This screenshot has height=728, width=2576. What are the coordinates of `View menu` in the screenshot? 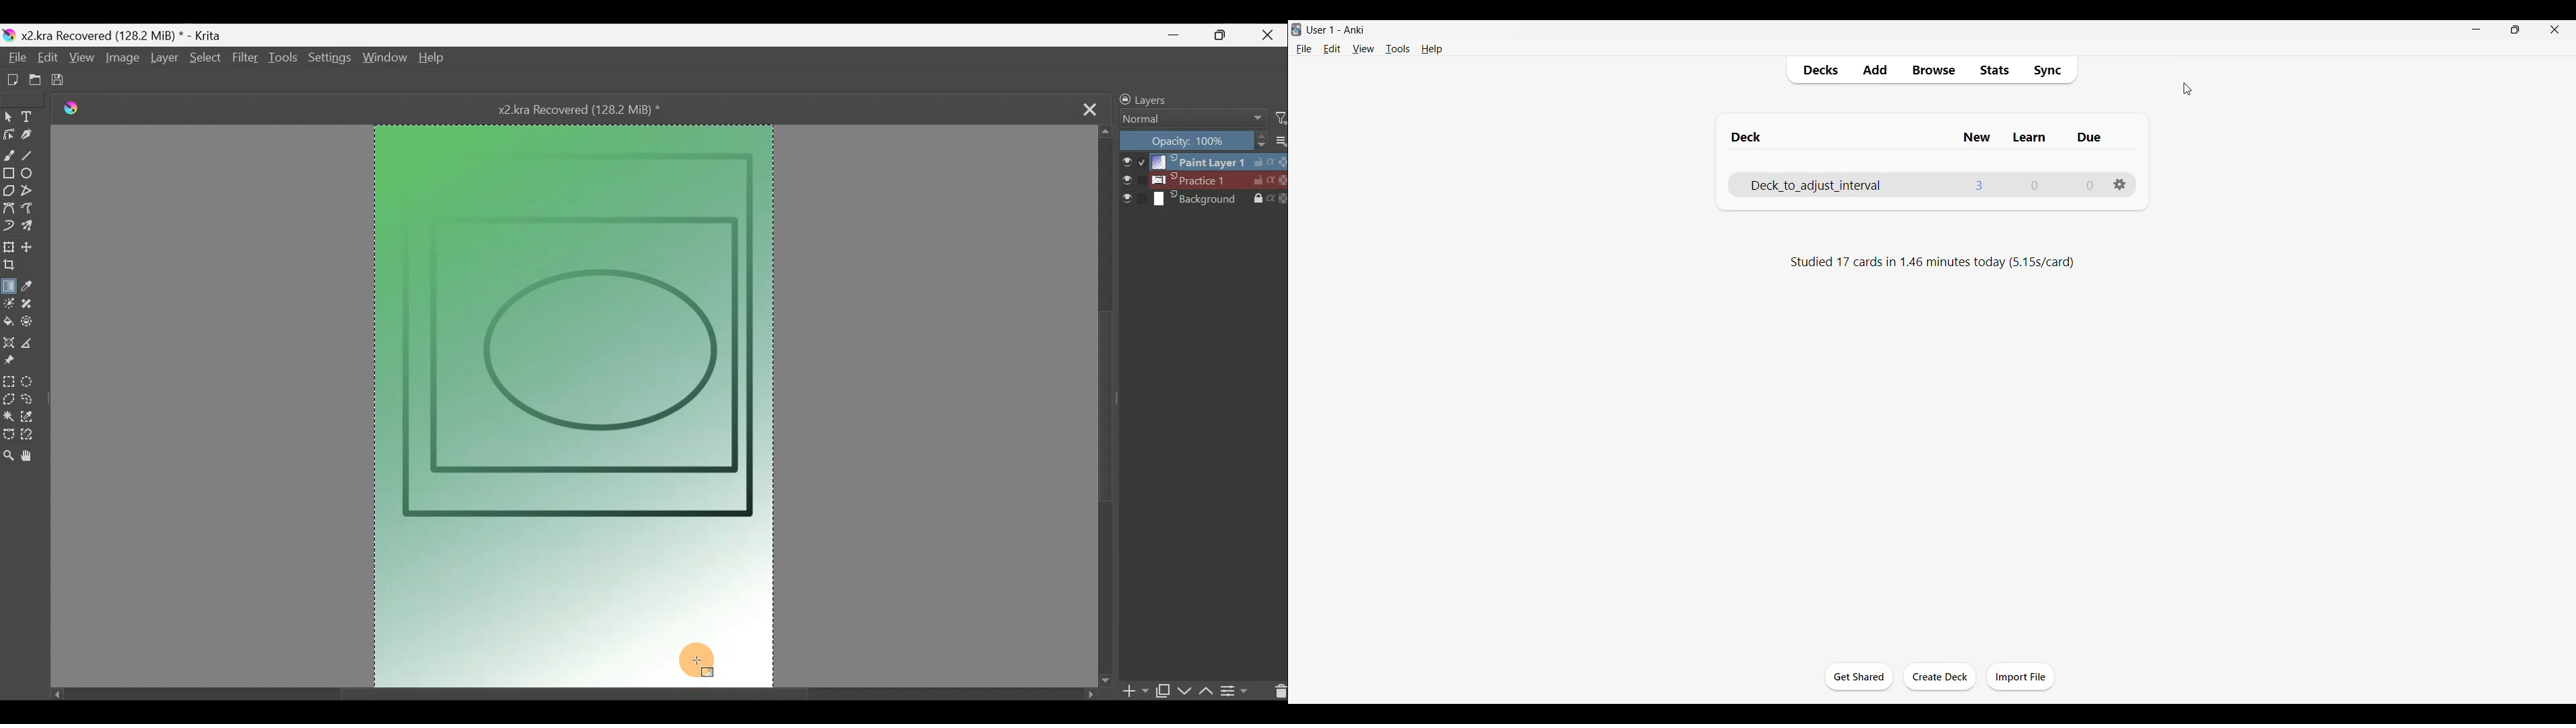 It's located at (1363, 49).